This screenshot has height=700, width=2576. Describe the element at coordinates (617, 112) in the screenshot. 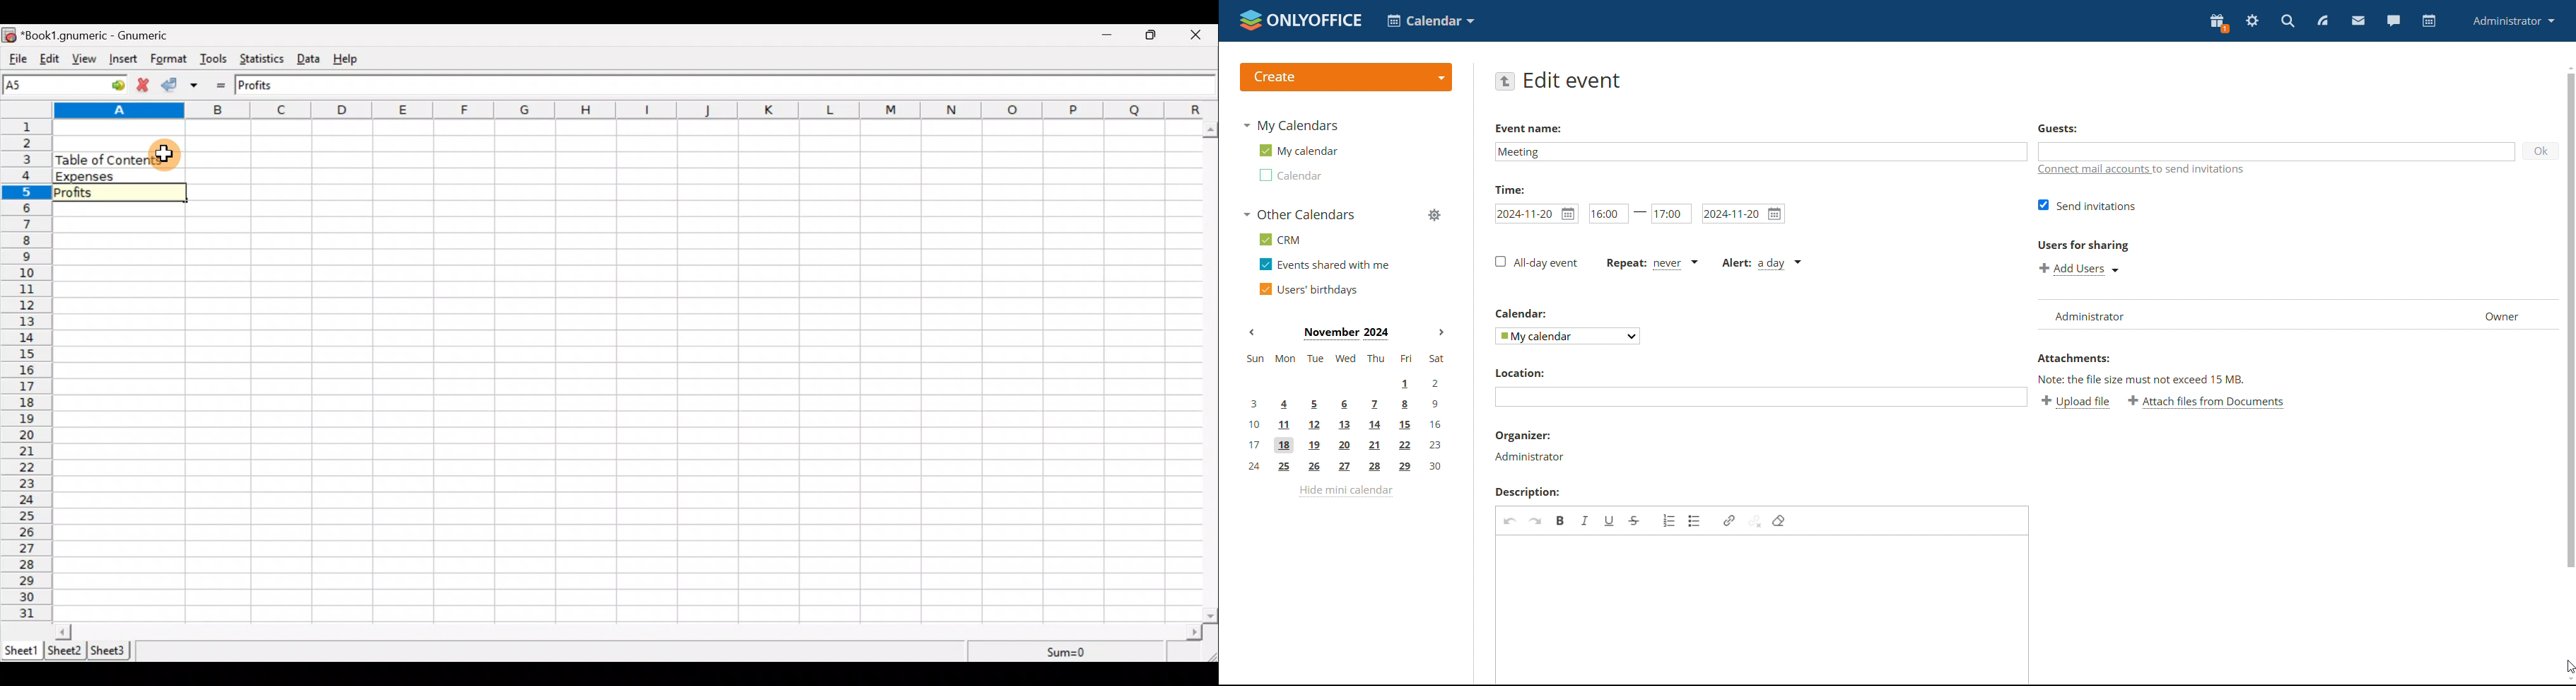

I see `alphabets row` at that location.